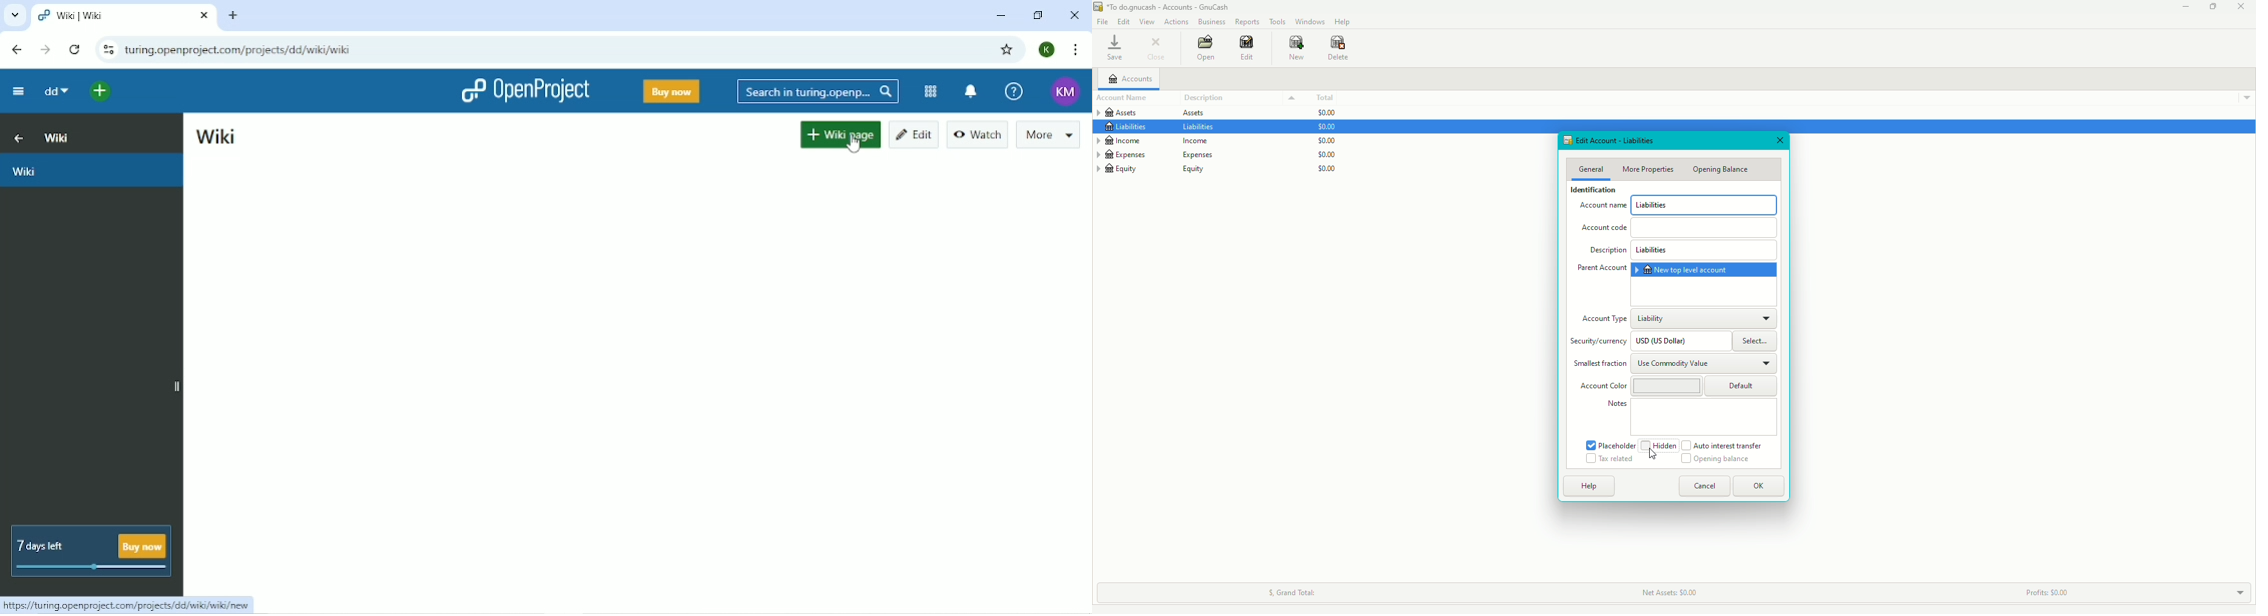  What do you see at coordinates (1649, 169) in the screenshot?
I see `More Properties` at bounding box center [1649, 169].